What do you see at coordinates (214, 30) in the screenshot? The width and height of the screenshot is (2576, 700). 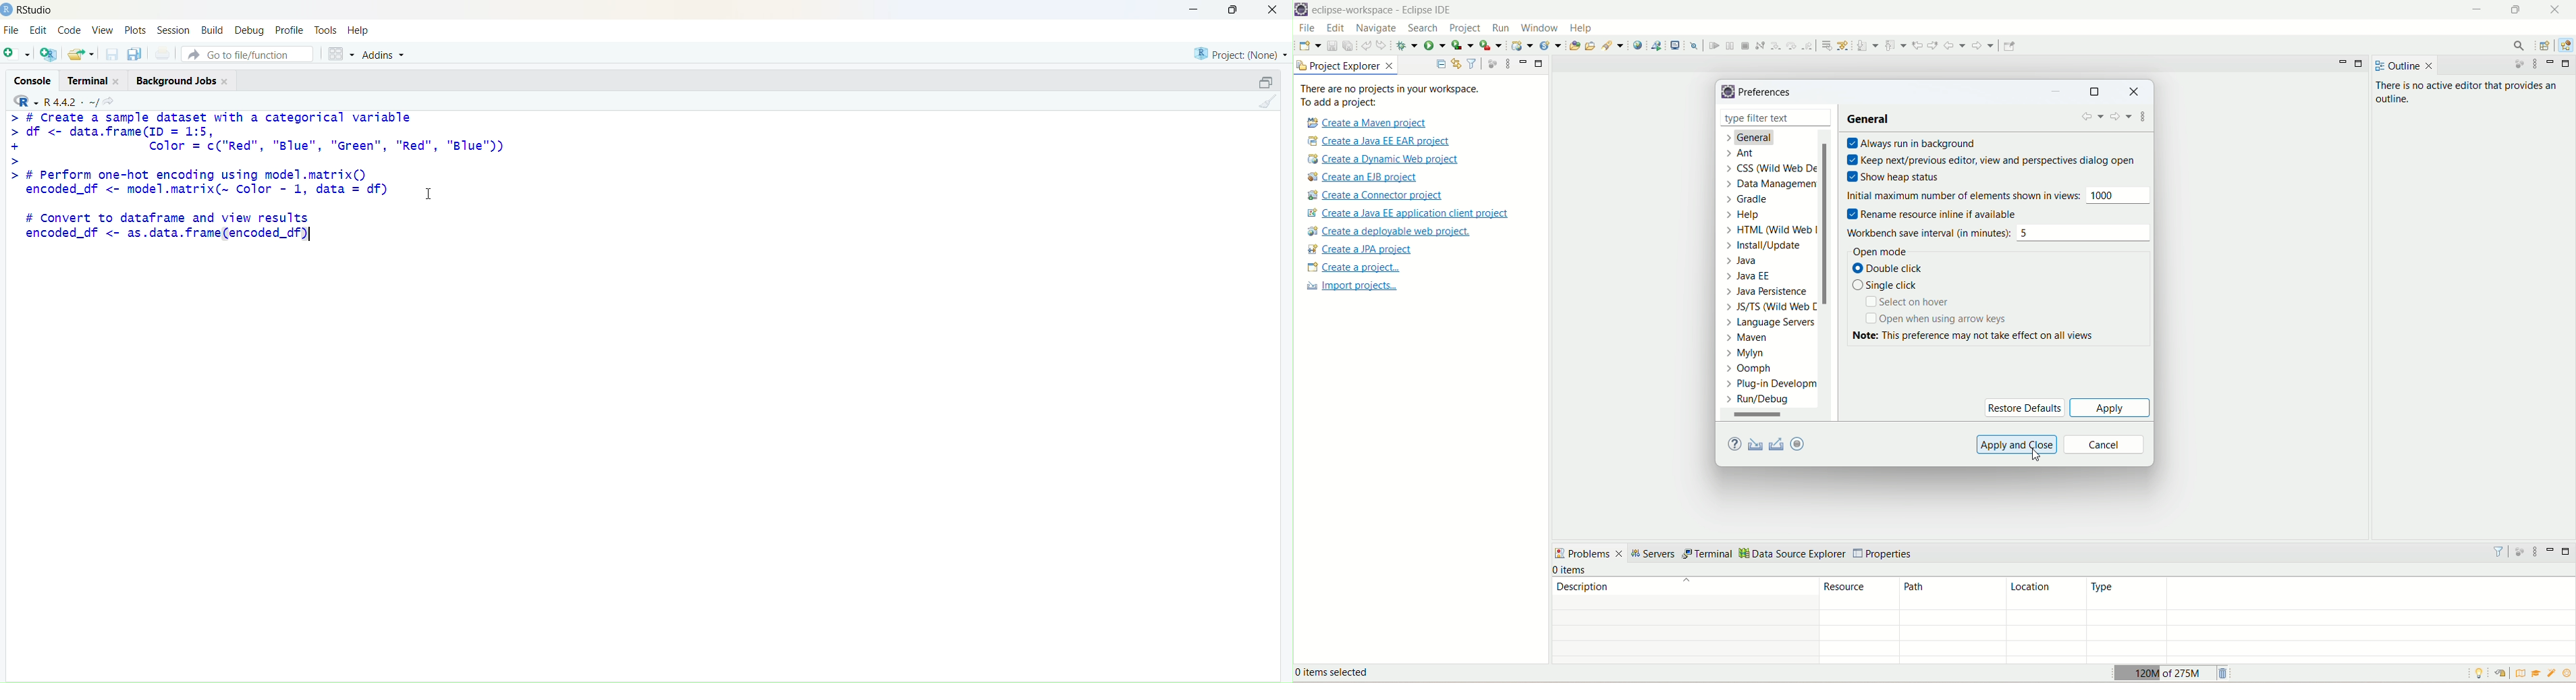 I see `Build ` at bounding box center [214, 30].